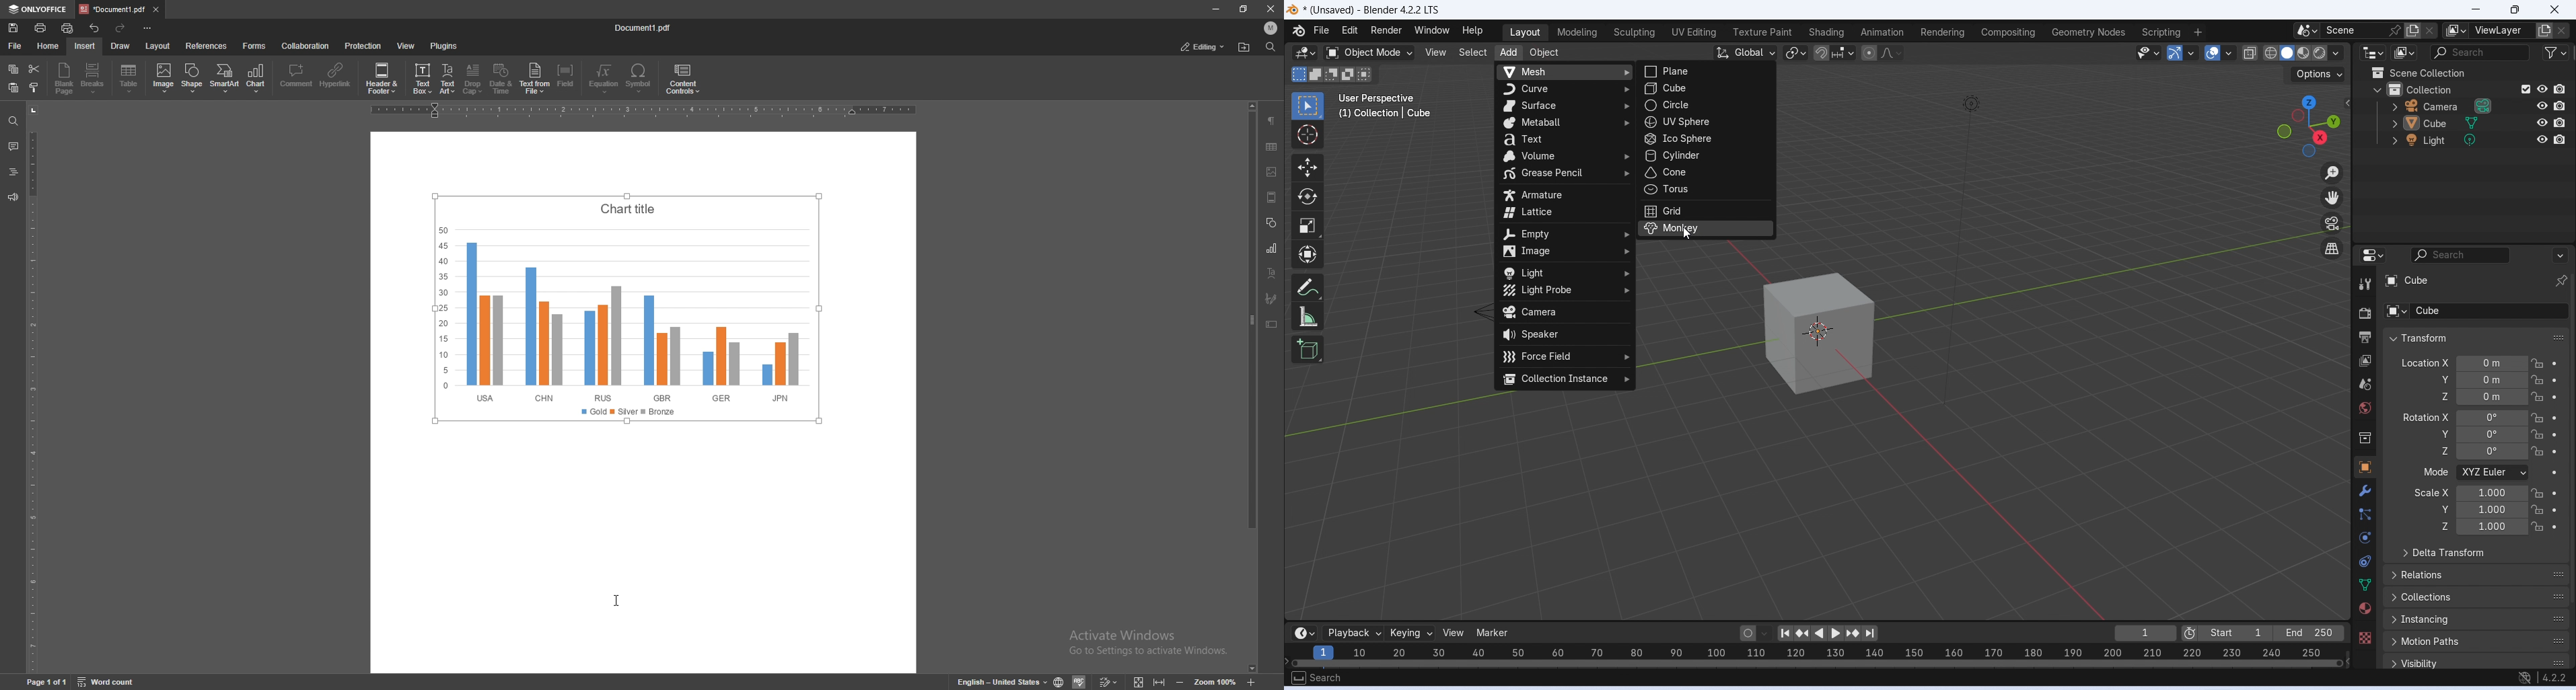 This screenshot has height=700, width=2576. Describe the element at coordinates (1273, 247) in the screenshot. I see `chart` at that location.